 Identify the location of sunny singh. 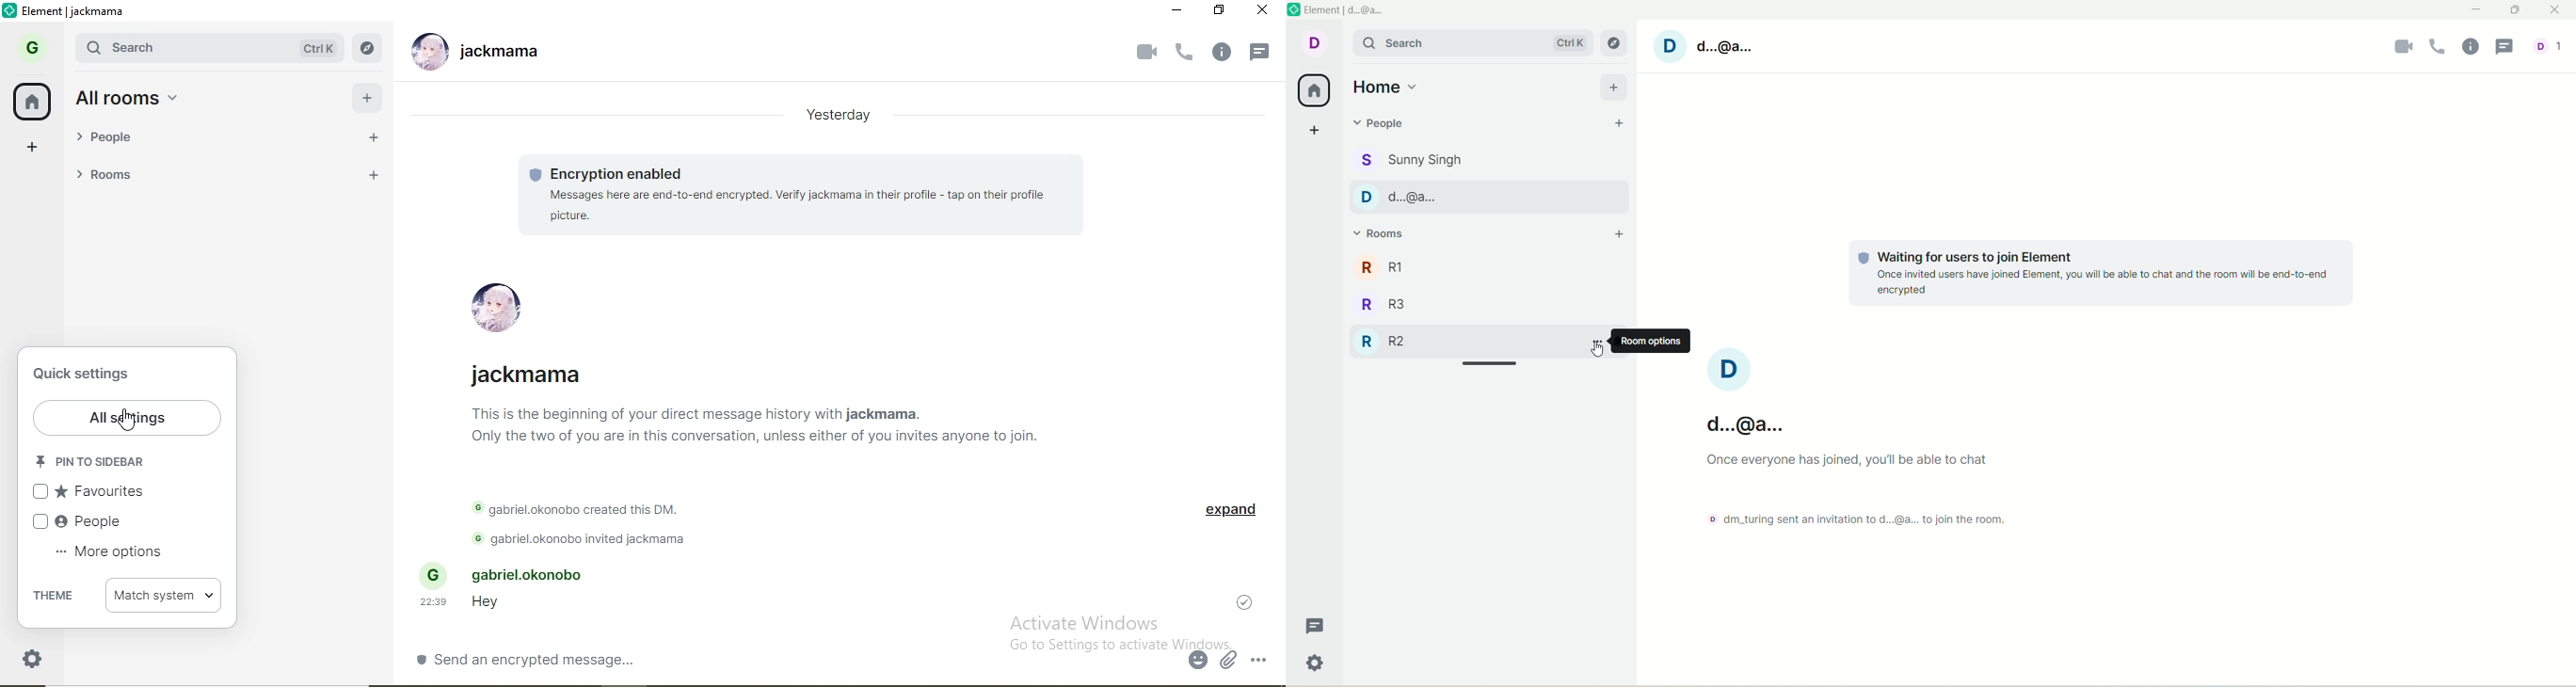
(1489, 158).